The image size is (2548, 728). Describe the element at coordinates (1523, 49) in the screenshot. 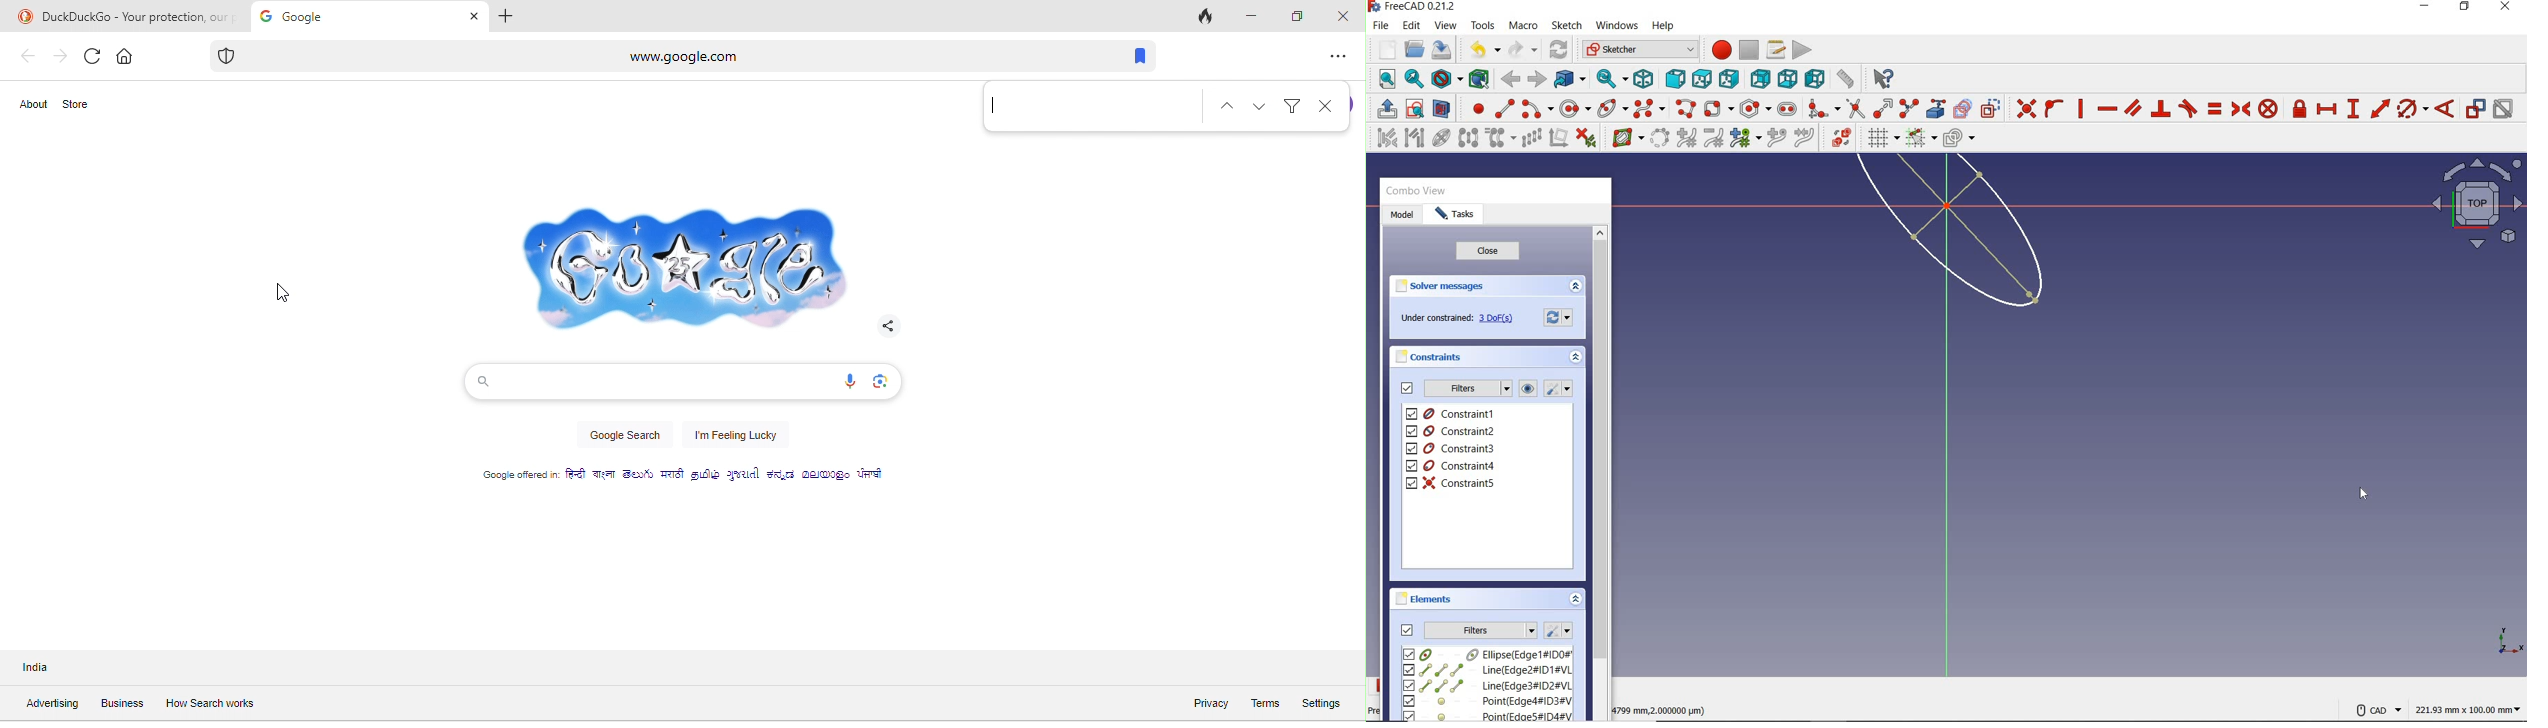

I see `redo` at that location.